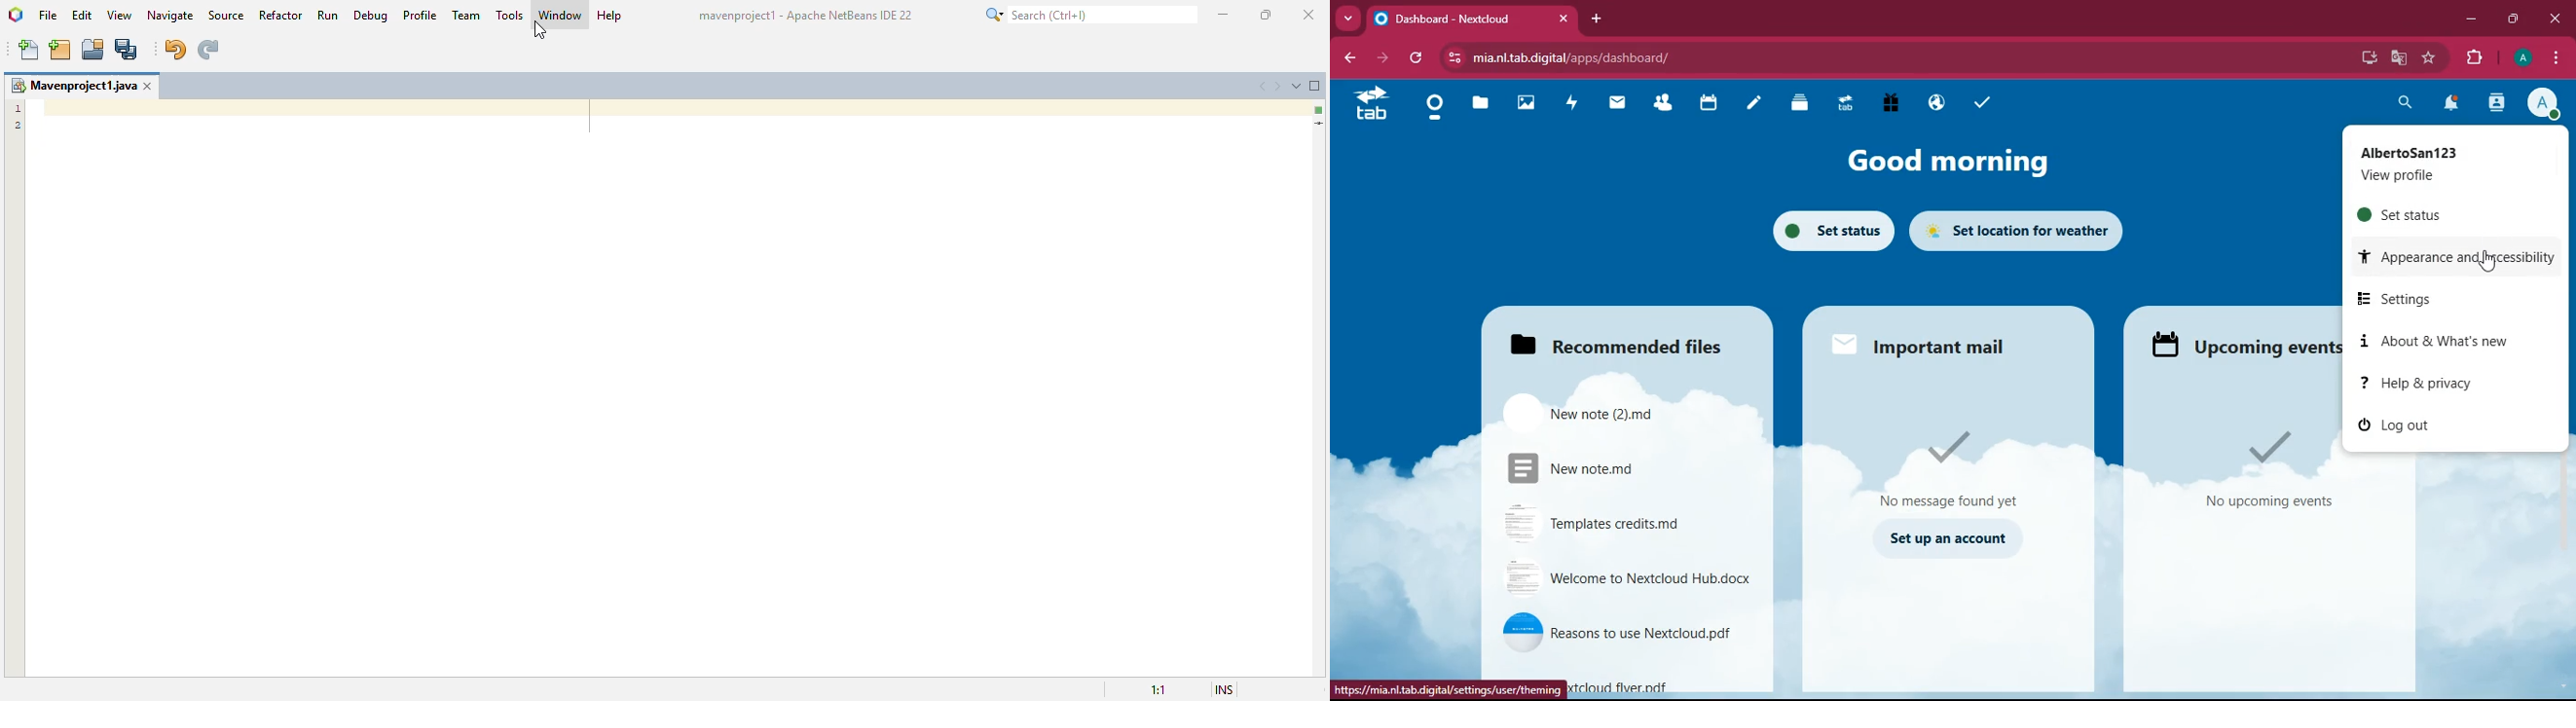 The image size is (2576, 728). What do you see at coordinates (2557, 17) in the screenshot?
I see `close` at bounding box center [2557, 17].